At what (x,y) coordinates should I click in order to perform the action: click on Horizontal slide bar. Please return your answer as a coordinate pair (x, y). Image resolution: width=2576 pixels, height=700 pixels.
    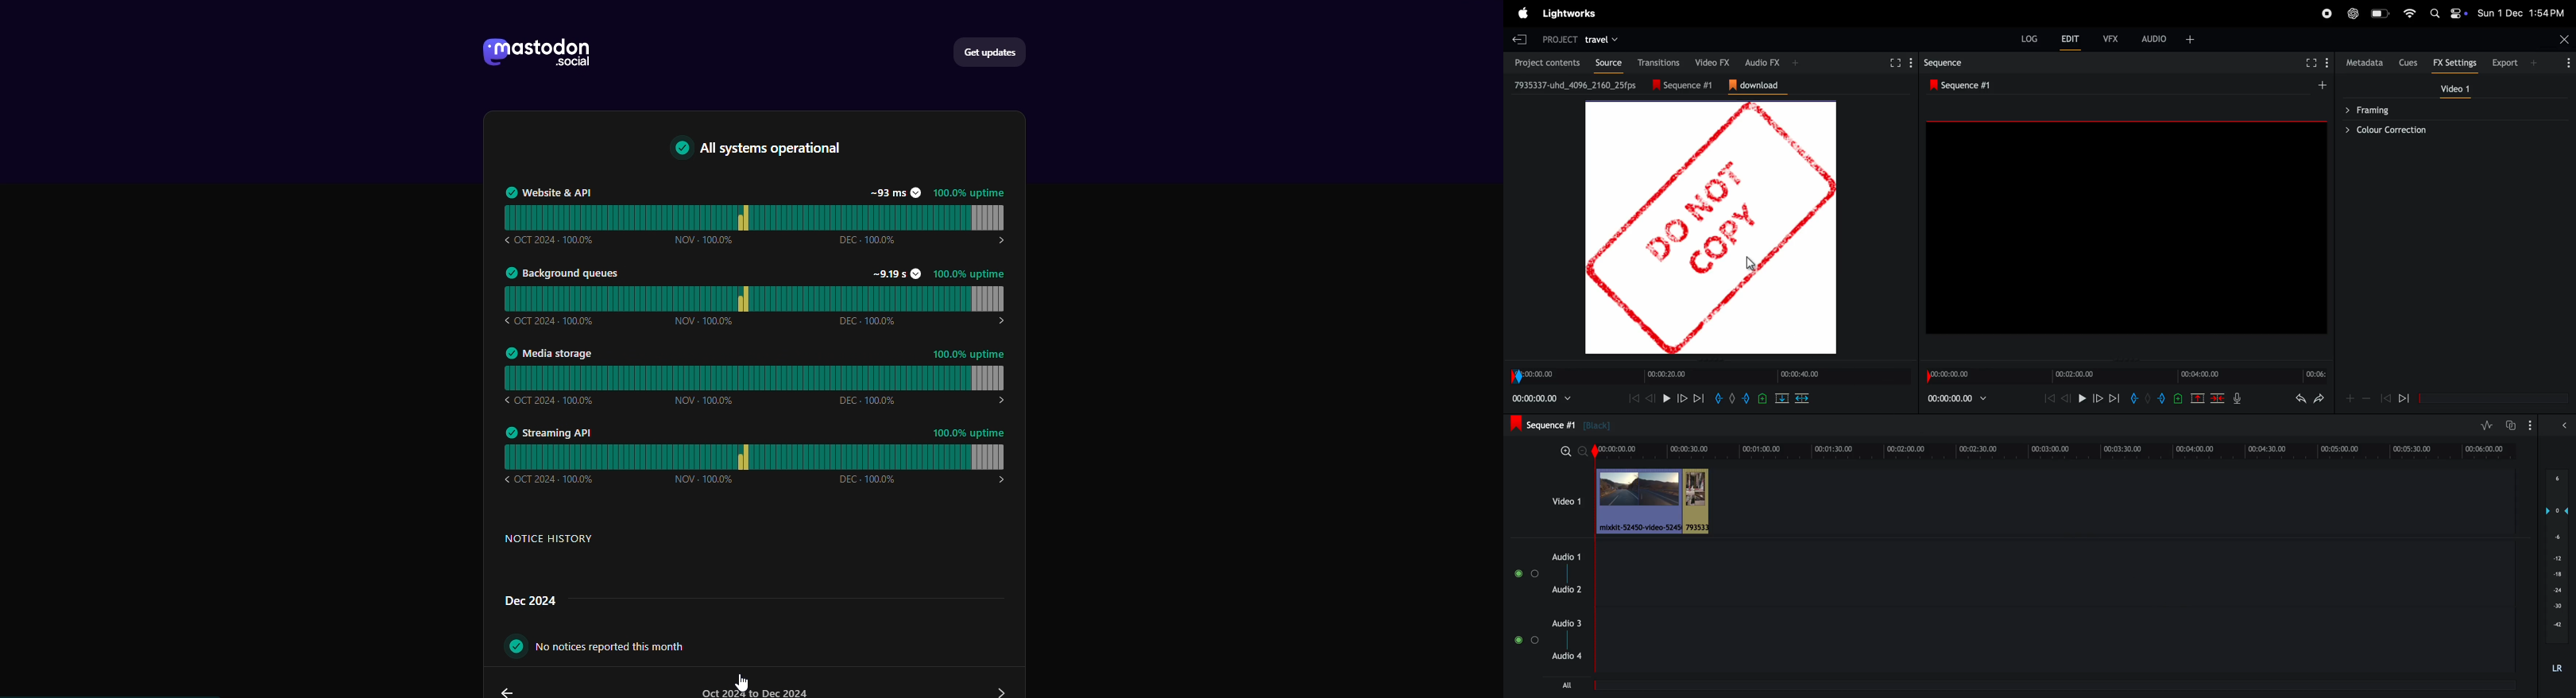
    Looking at the image, I should click on (2052, 686).